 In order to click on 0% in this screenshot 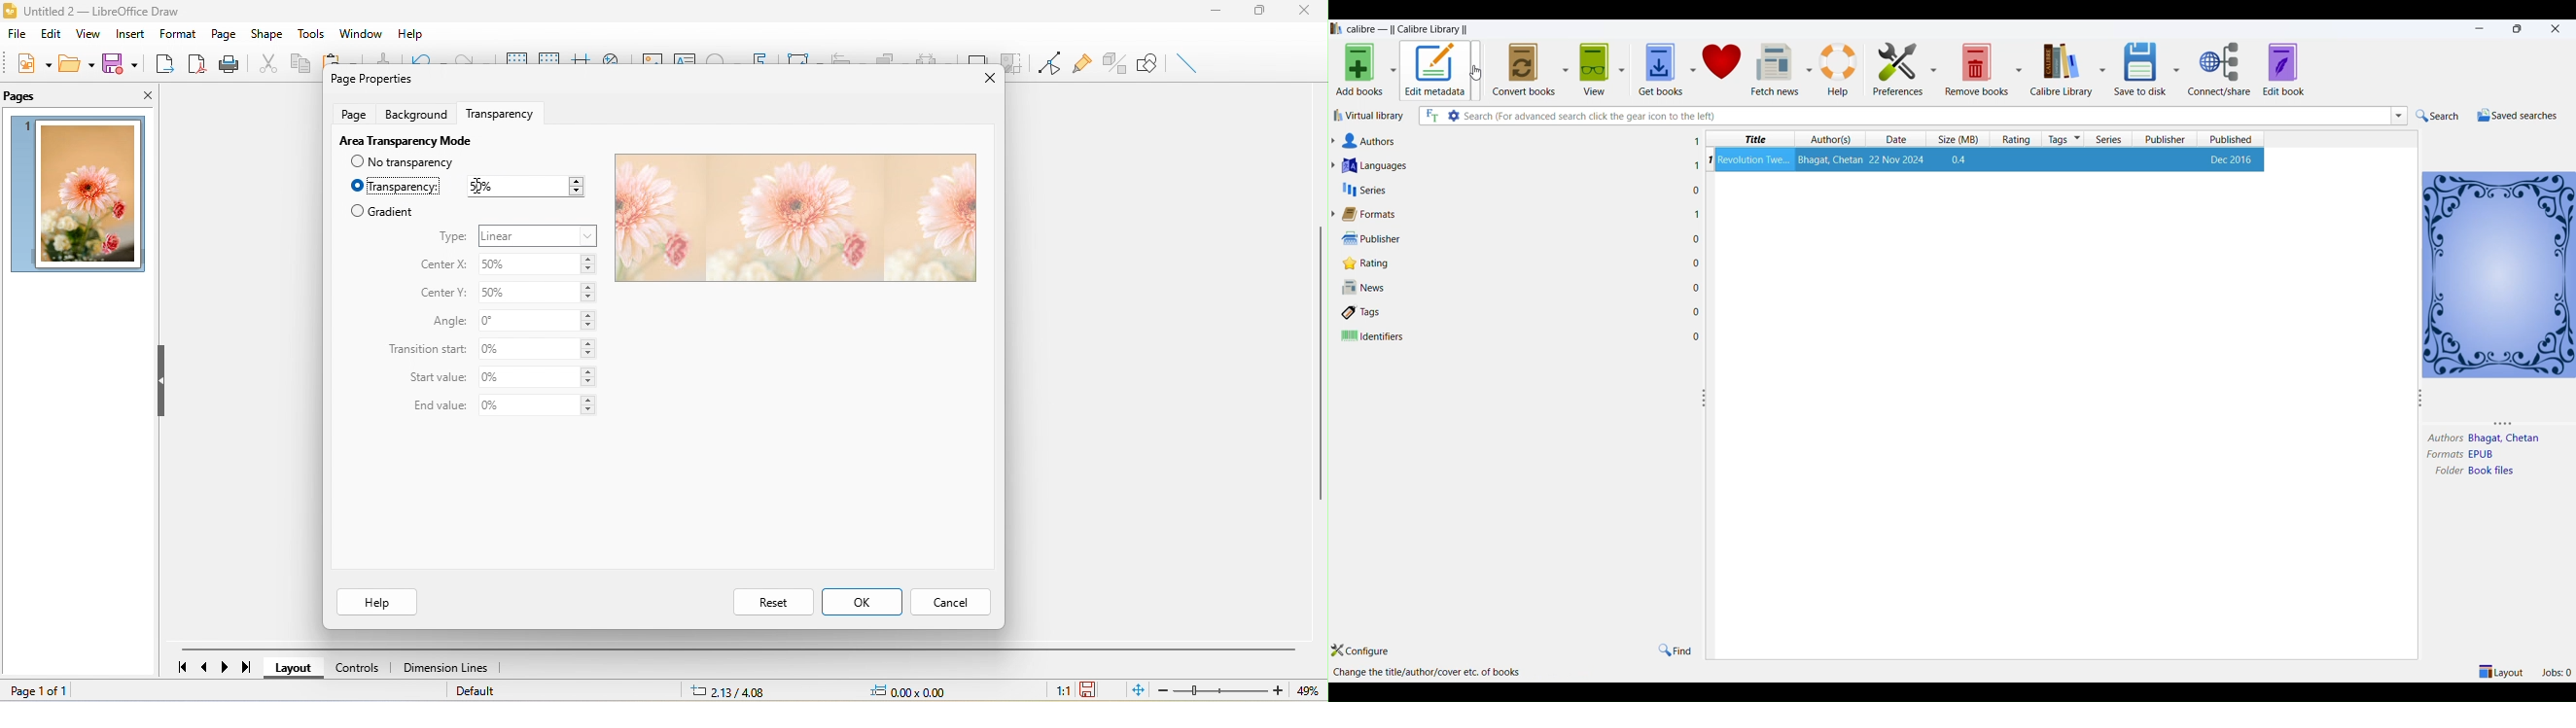, I will do `click(537, 406)`.